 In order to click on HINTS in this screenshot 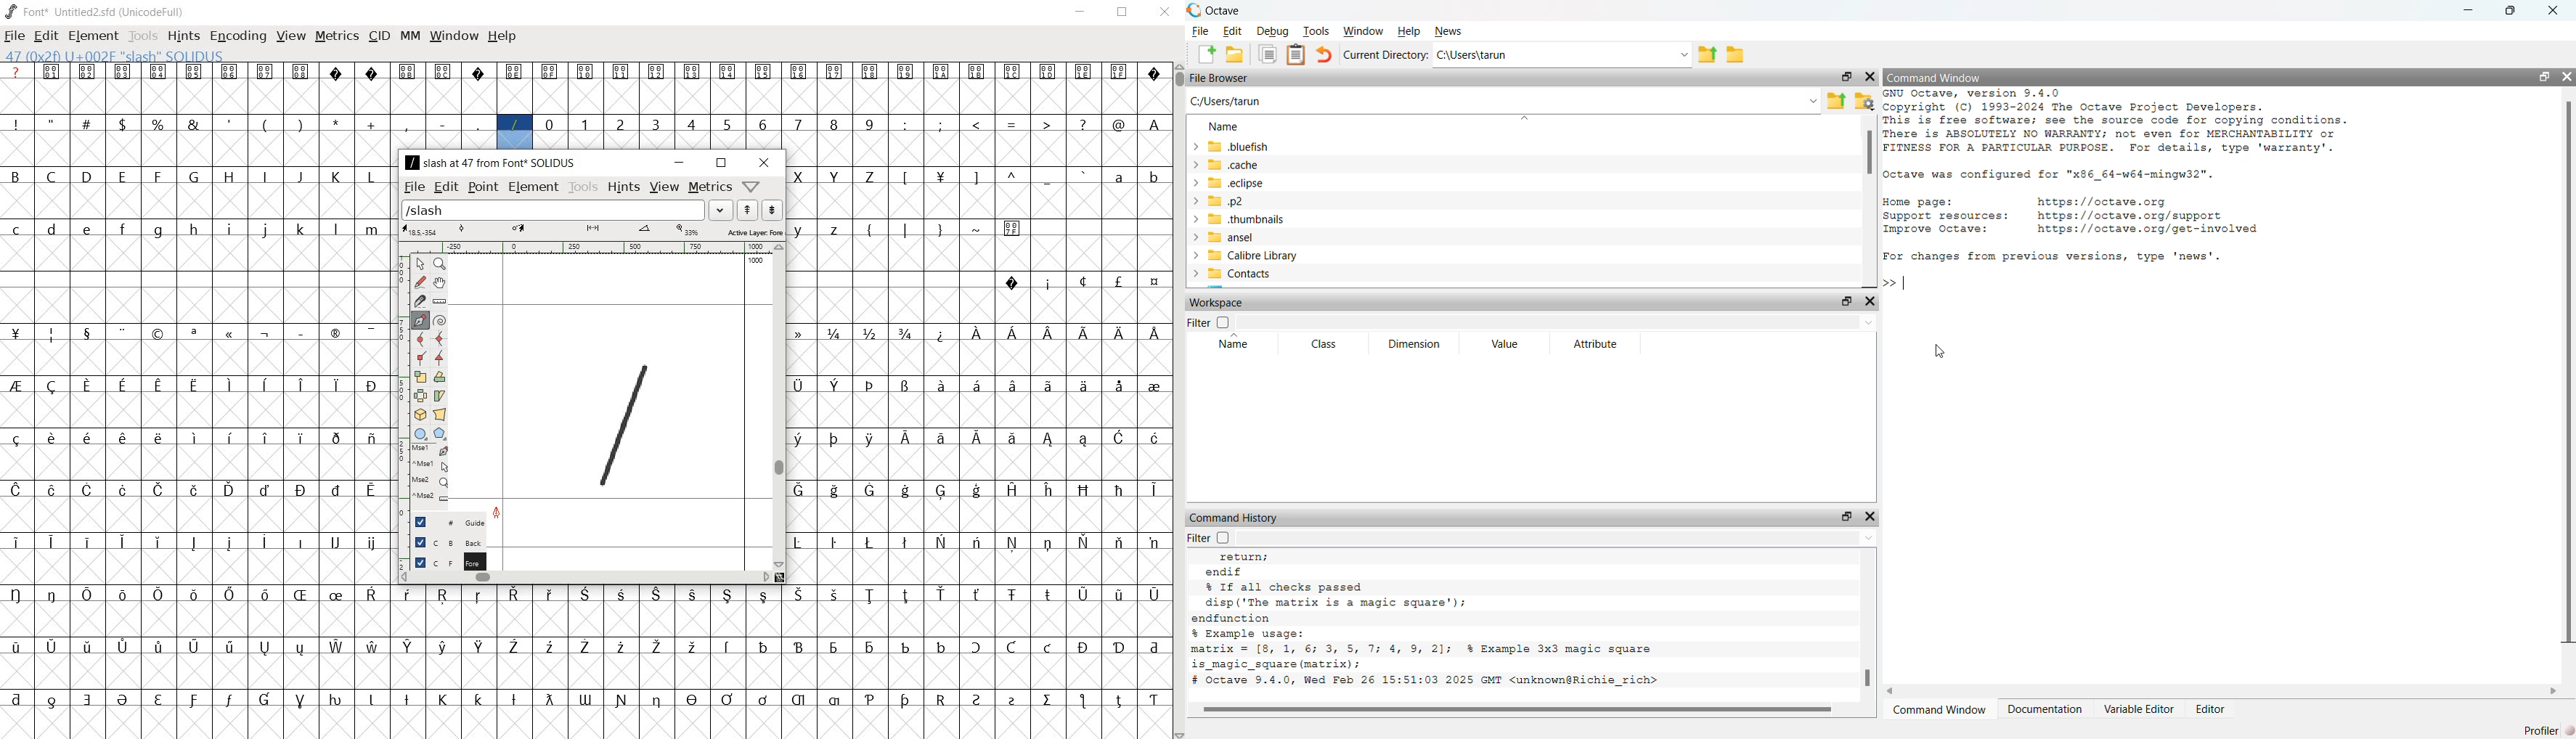, I will do `click(184, 37)`.